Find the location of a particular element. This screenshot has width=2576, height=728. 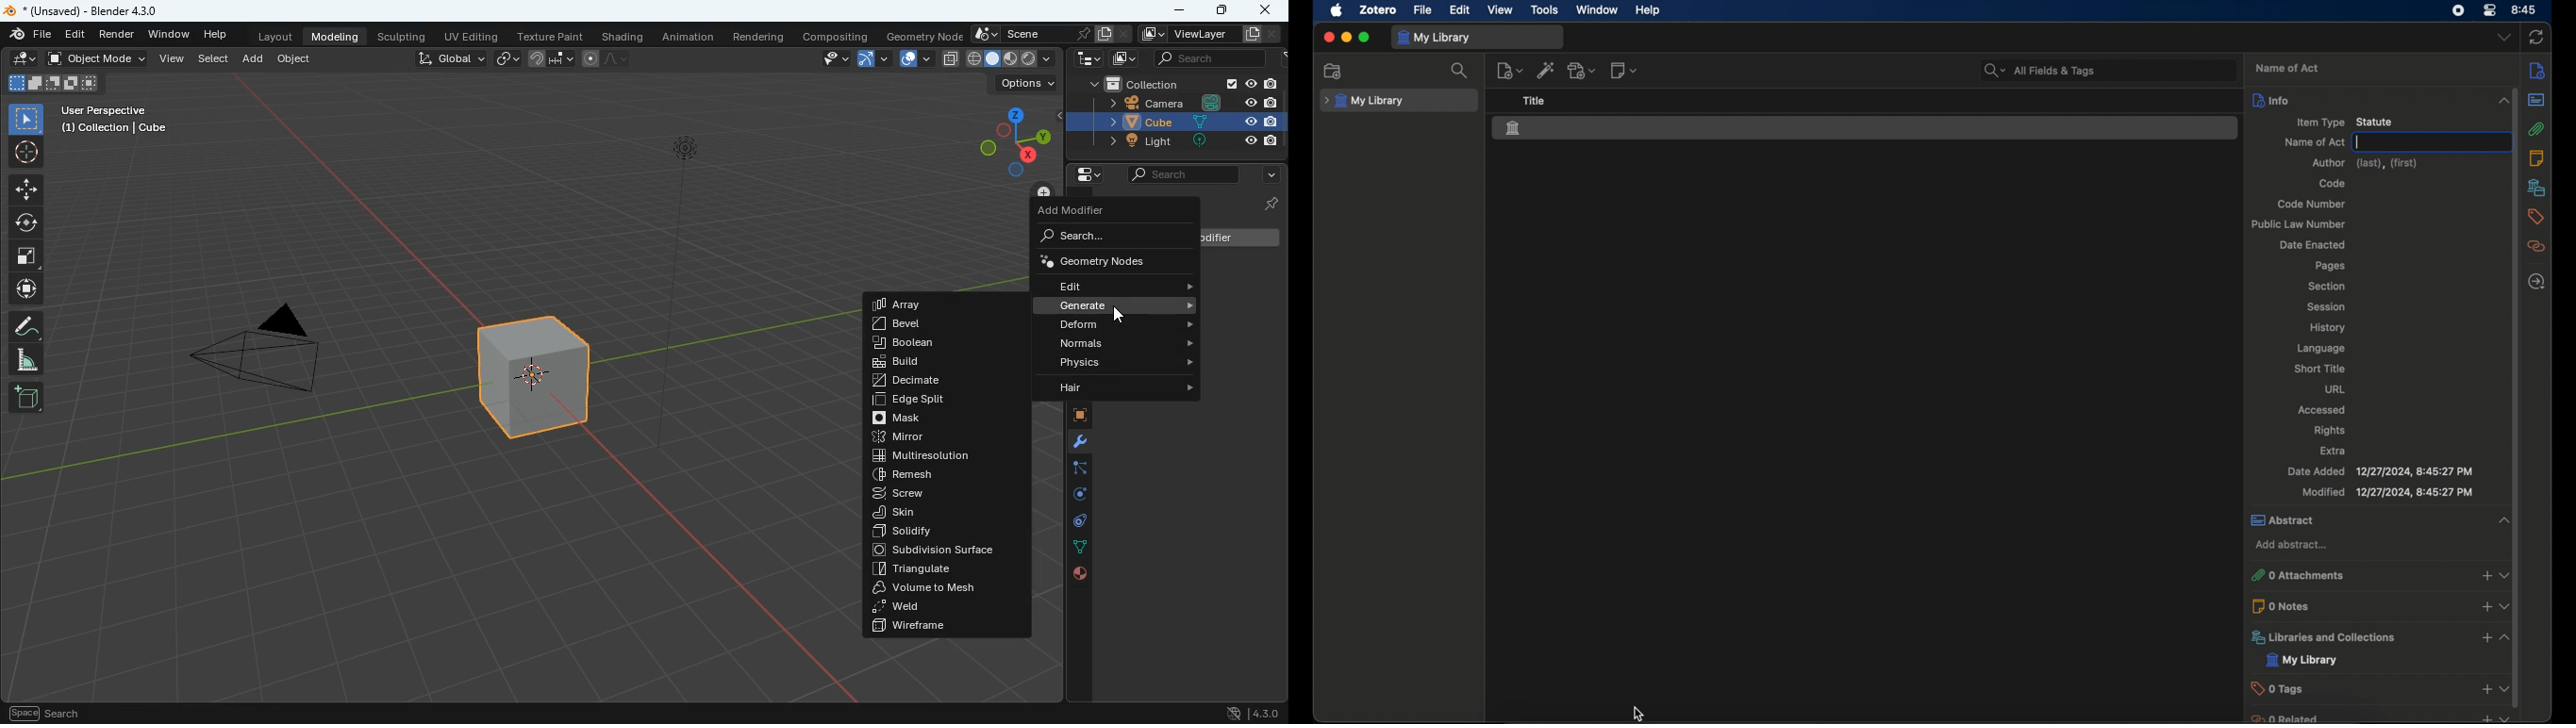

notes is located at coordinates (2537, 157).